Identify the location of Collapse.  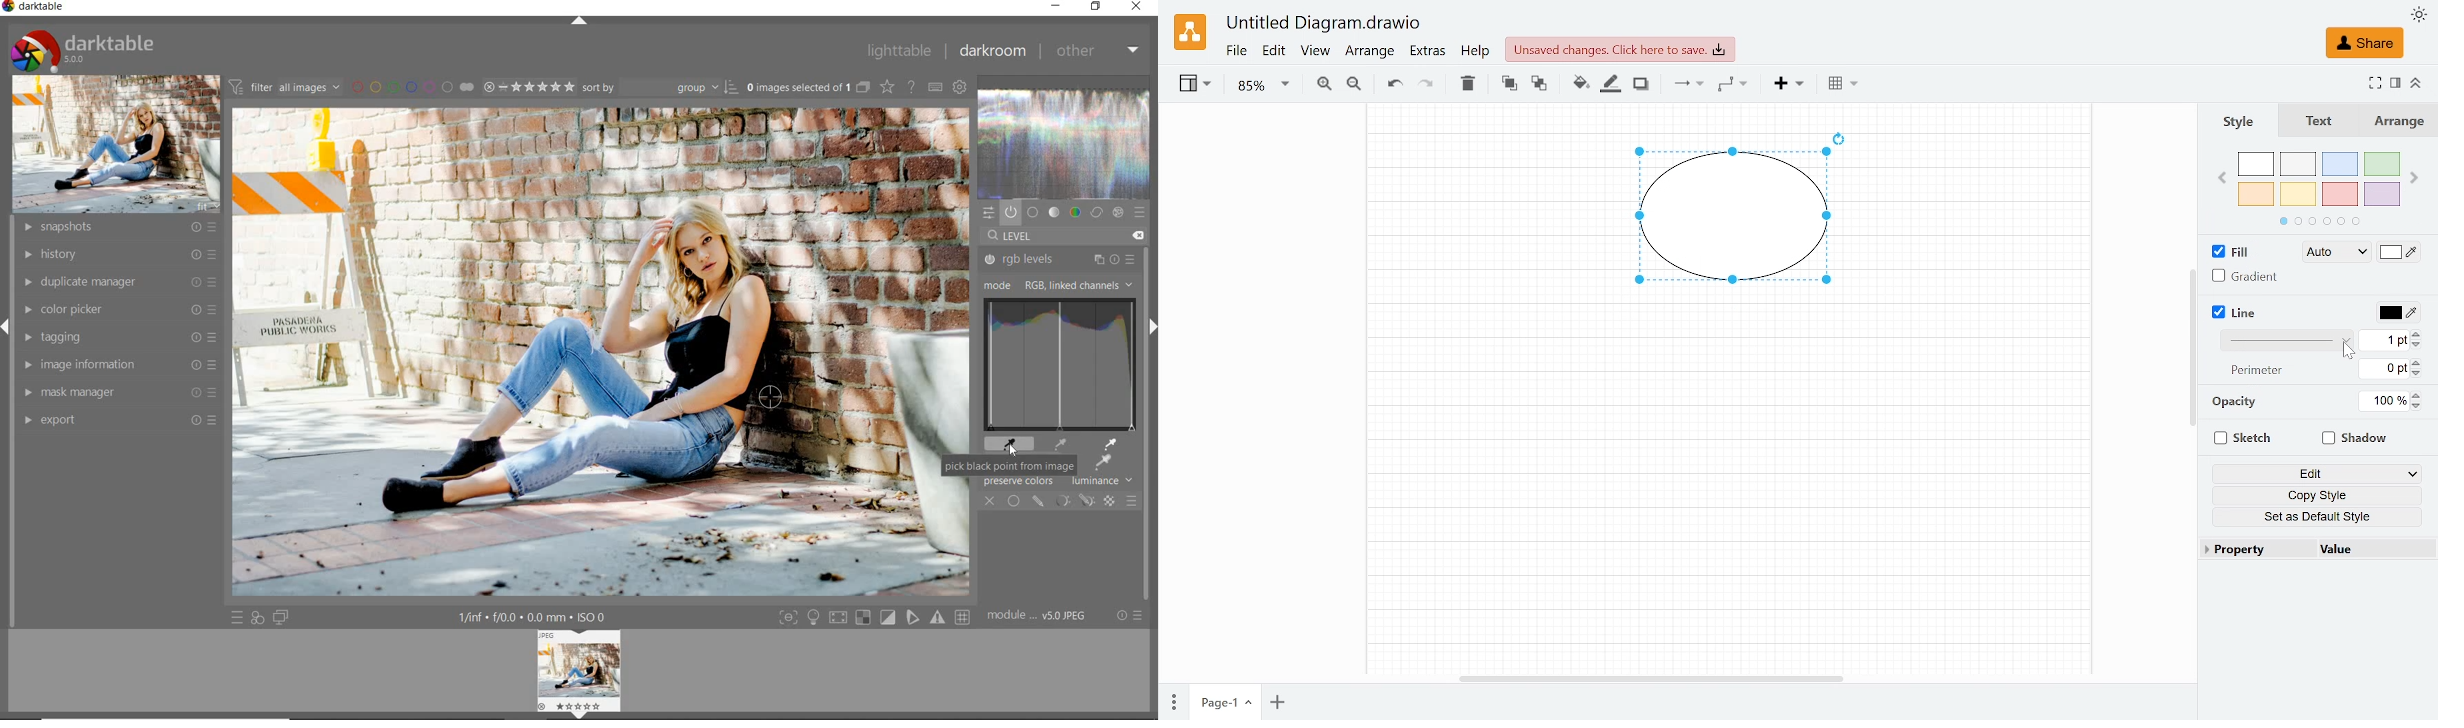
(2414, 82).